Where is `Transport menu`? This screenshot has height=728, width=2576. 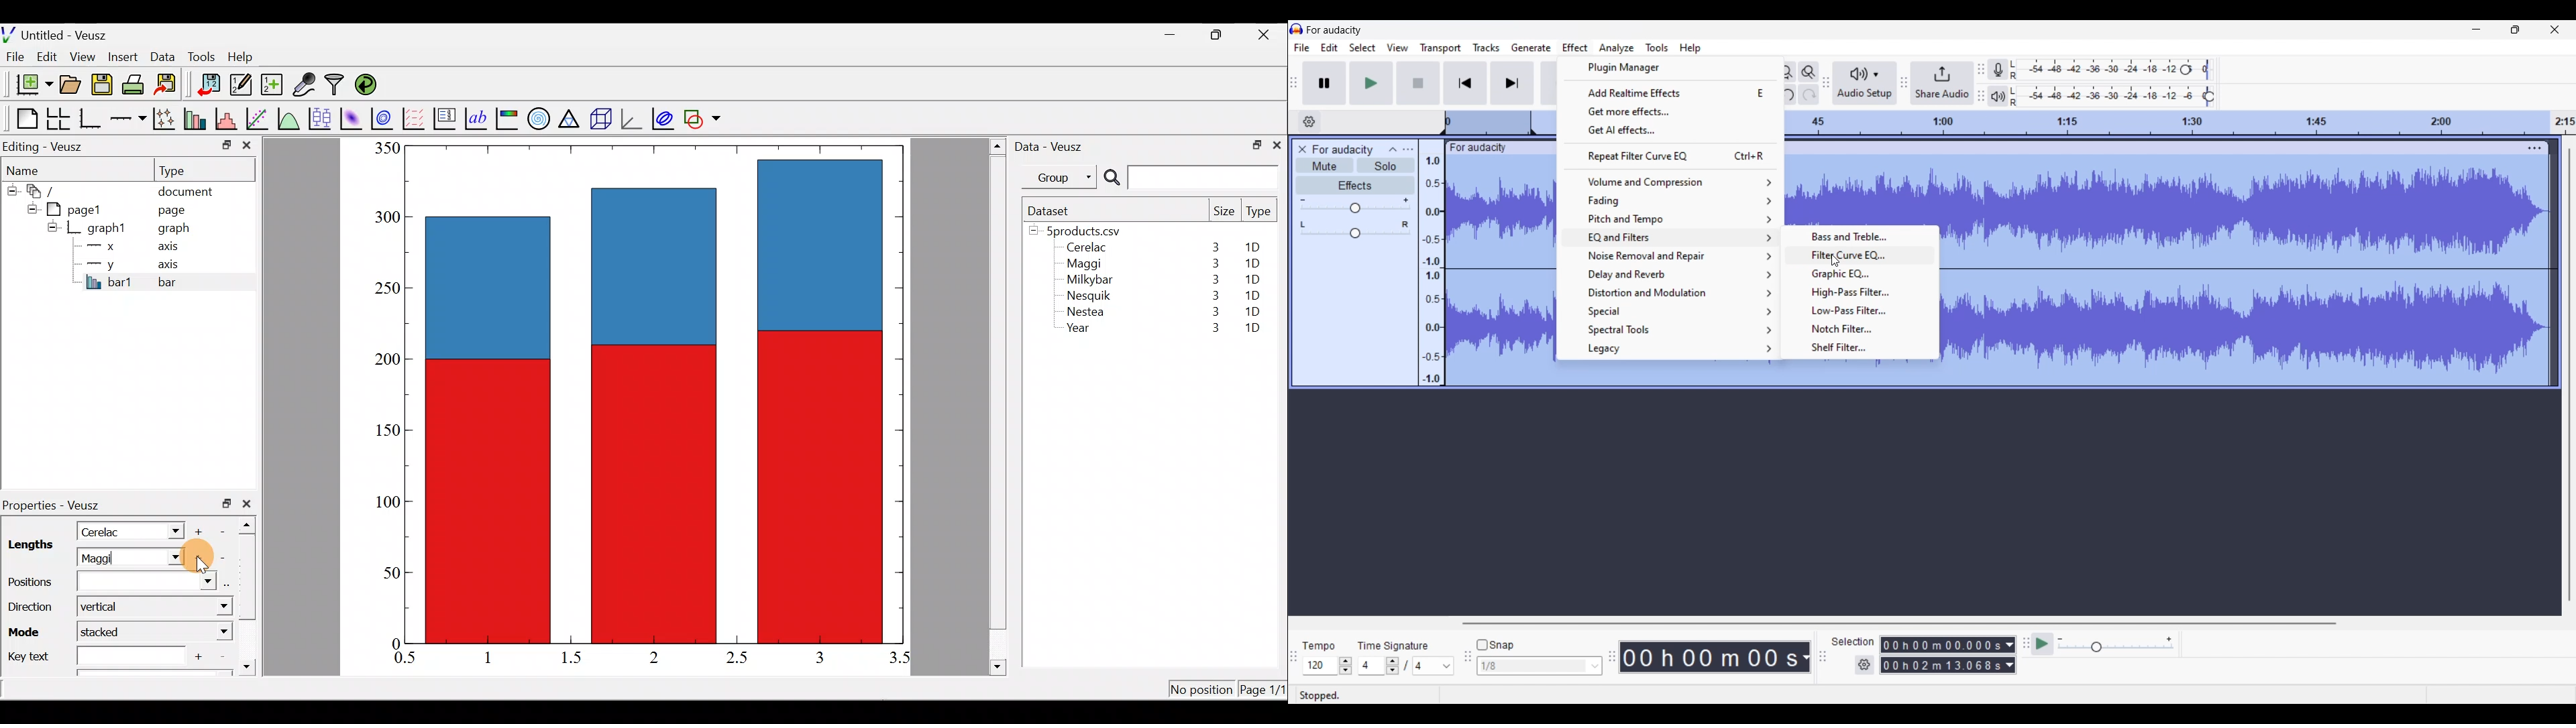 Transport menu is located at coordinates (1440, 48).